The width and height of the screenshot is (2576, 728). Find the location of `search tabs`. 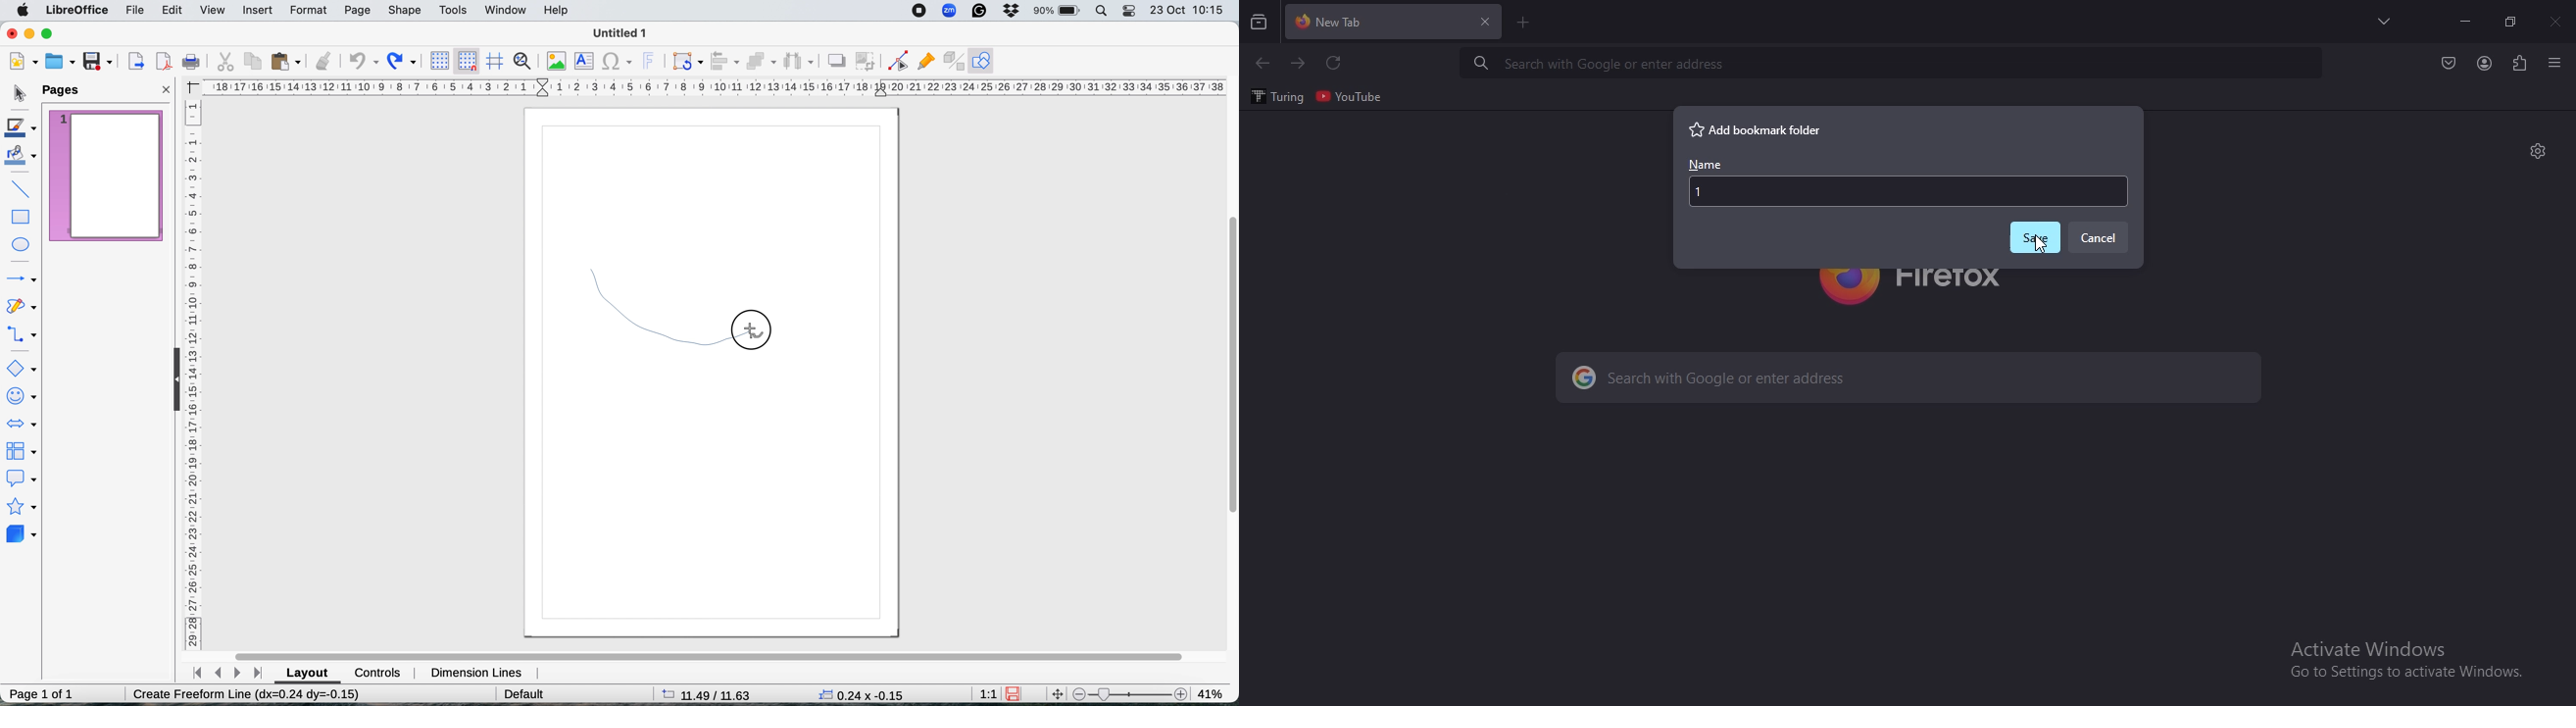

search tabs is located at coordinates (2386, 21).